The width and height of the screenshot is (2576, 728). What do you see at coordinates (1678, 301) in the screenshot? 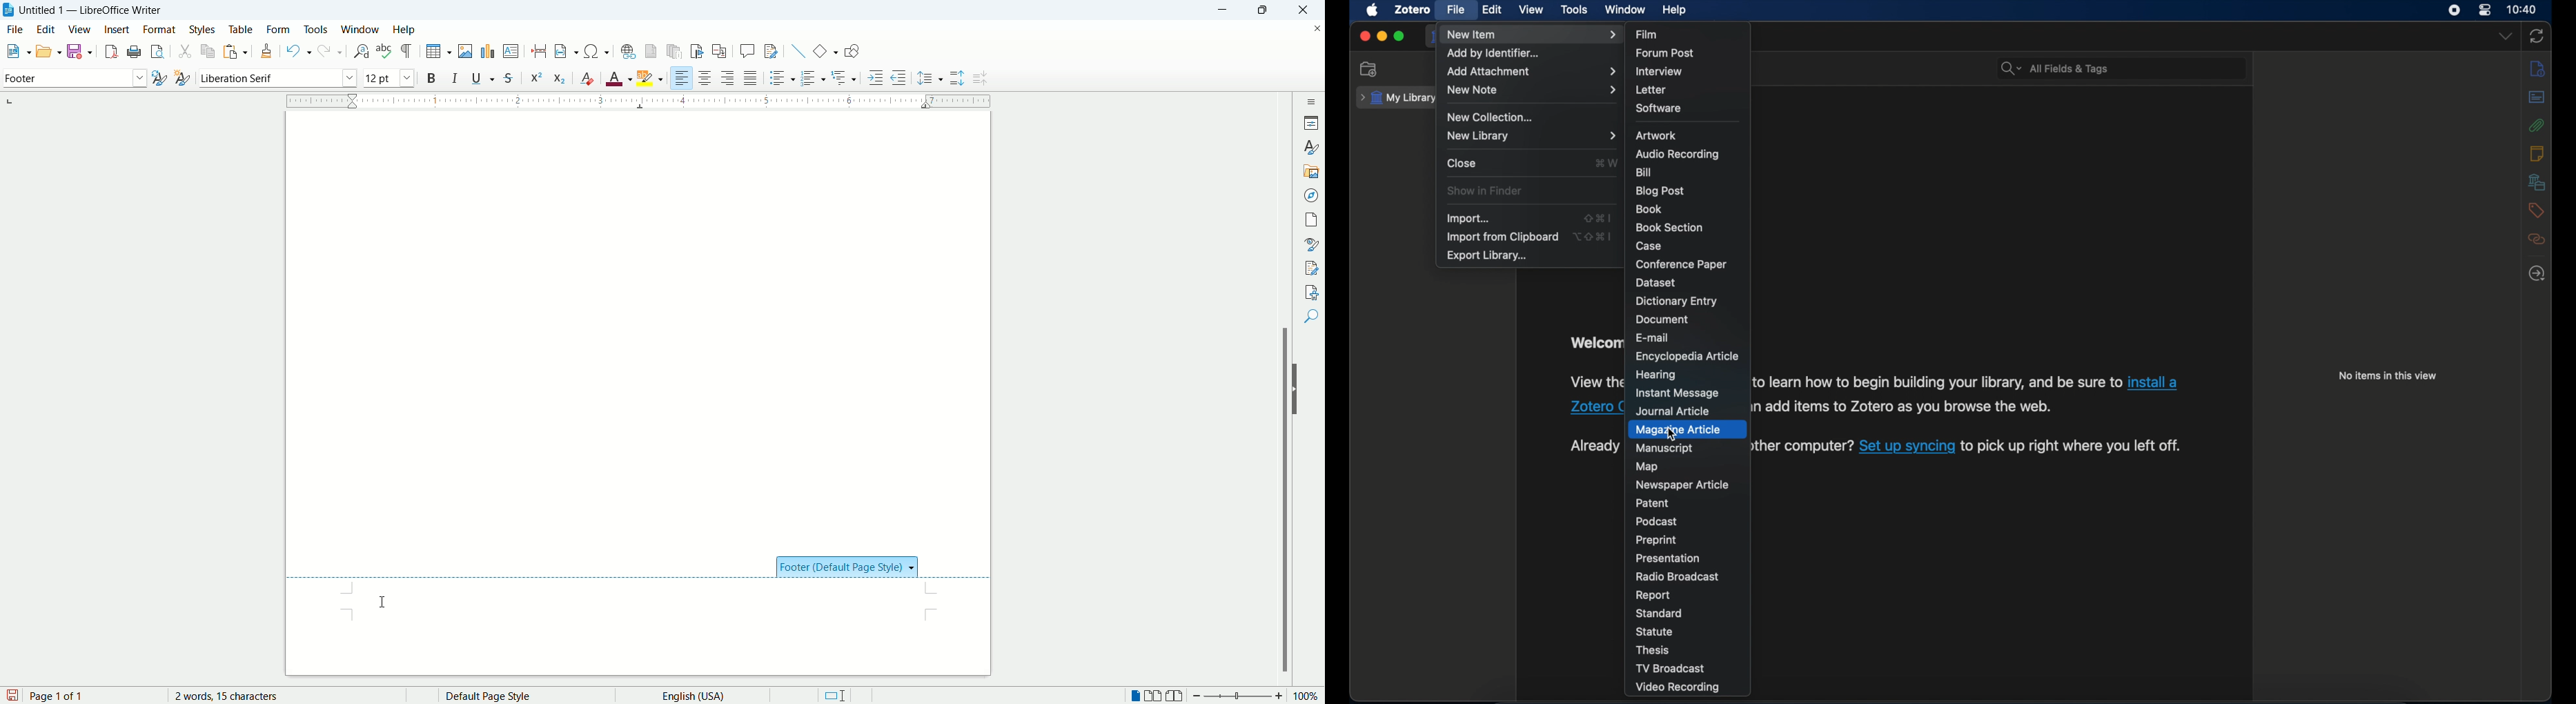
I see `dictionary entry` at bounding box center [1678, 301].